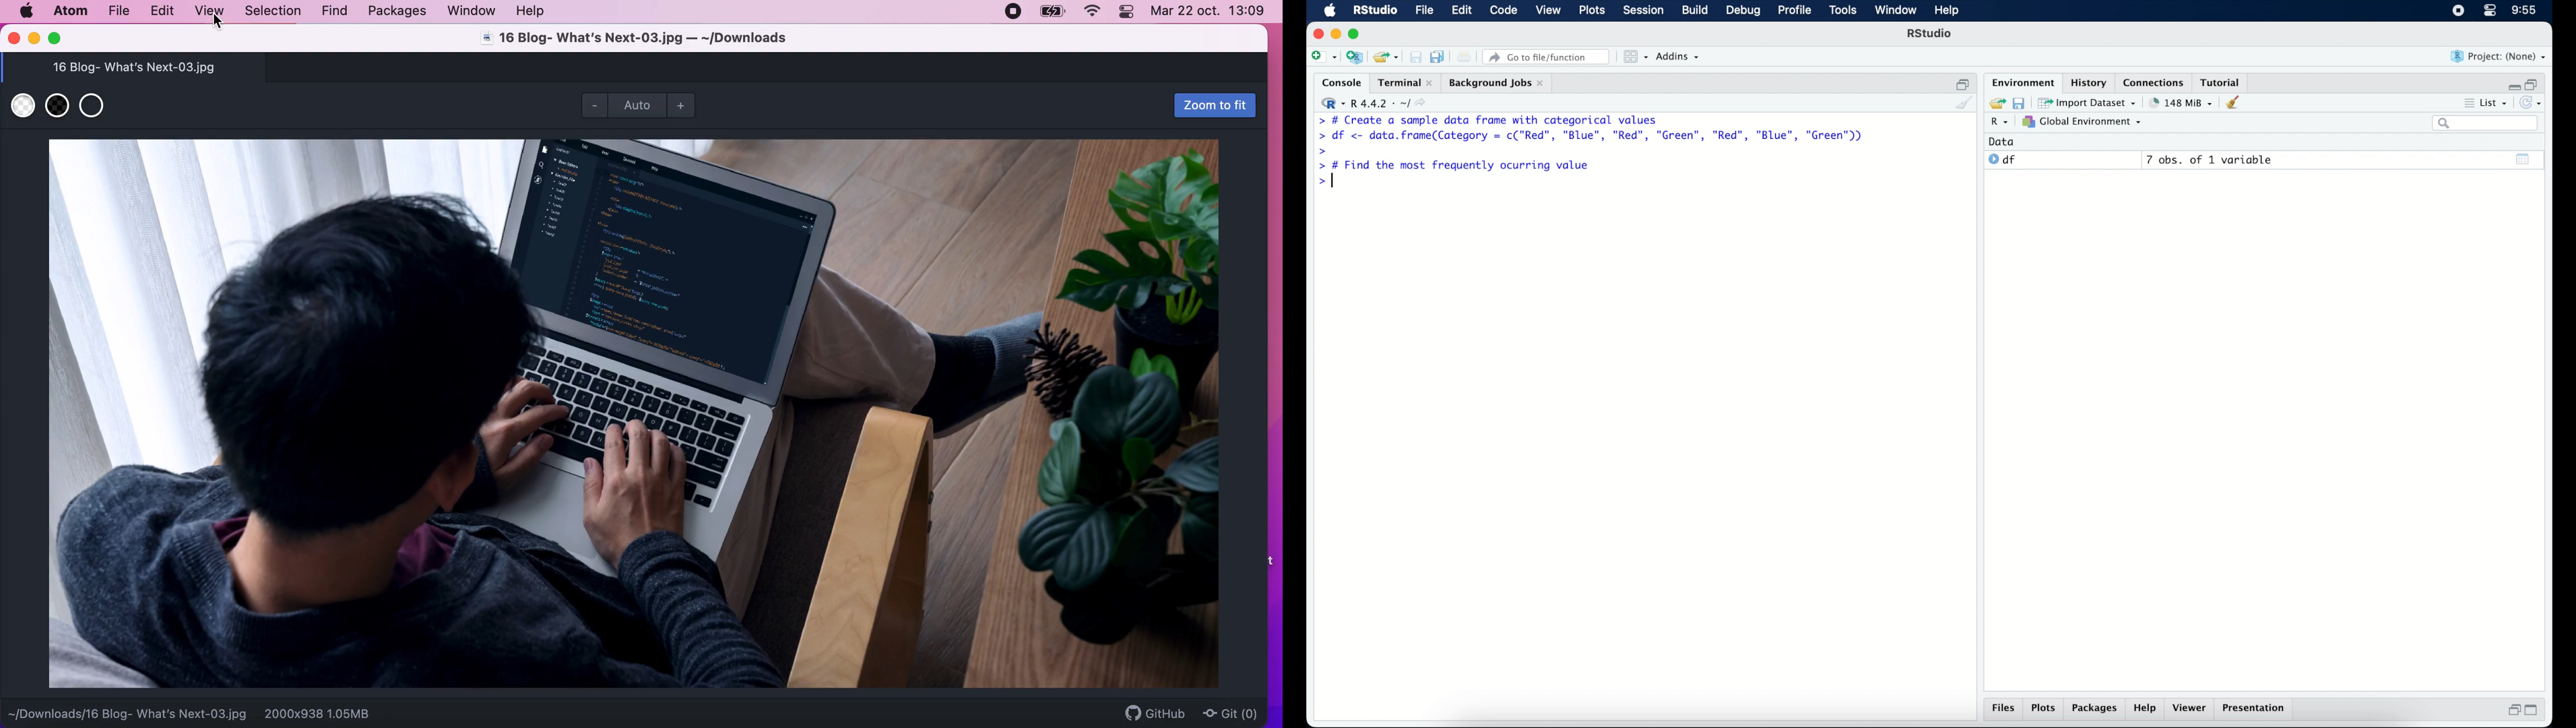  Describe the element at coordinates (2237, 103) in the screenshot. I see `clear` at that location.